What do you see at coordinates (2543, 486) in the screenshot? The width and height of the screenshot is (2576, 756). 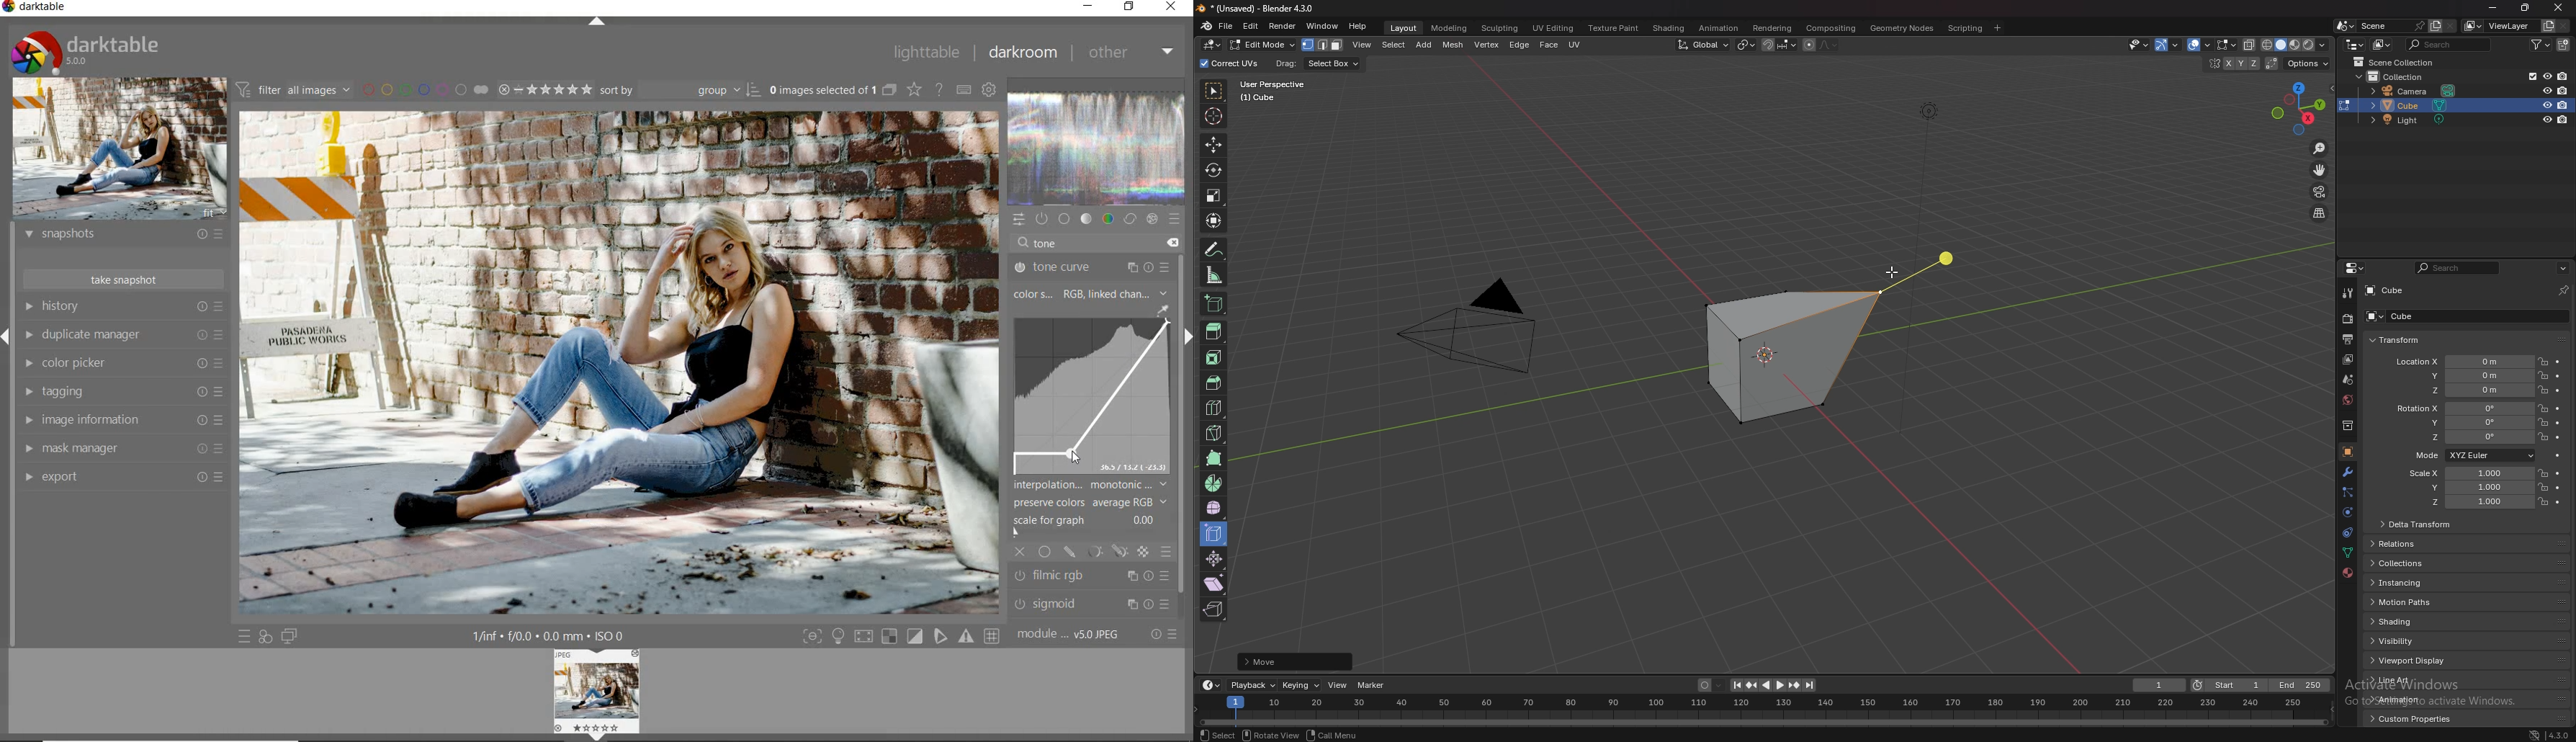 I see `lock` at bounding box center [2543, 486].